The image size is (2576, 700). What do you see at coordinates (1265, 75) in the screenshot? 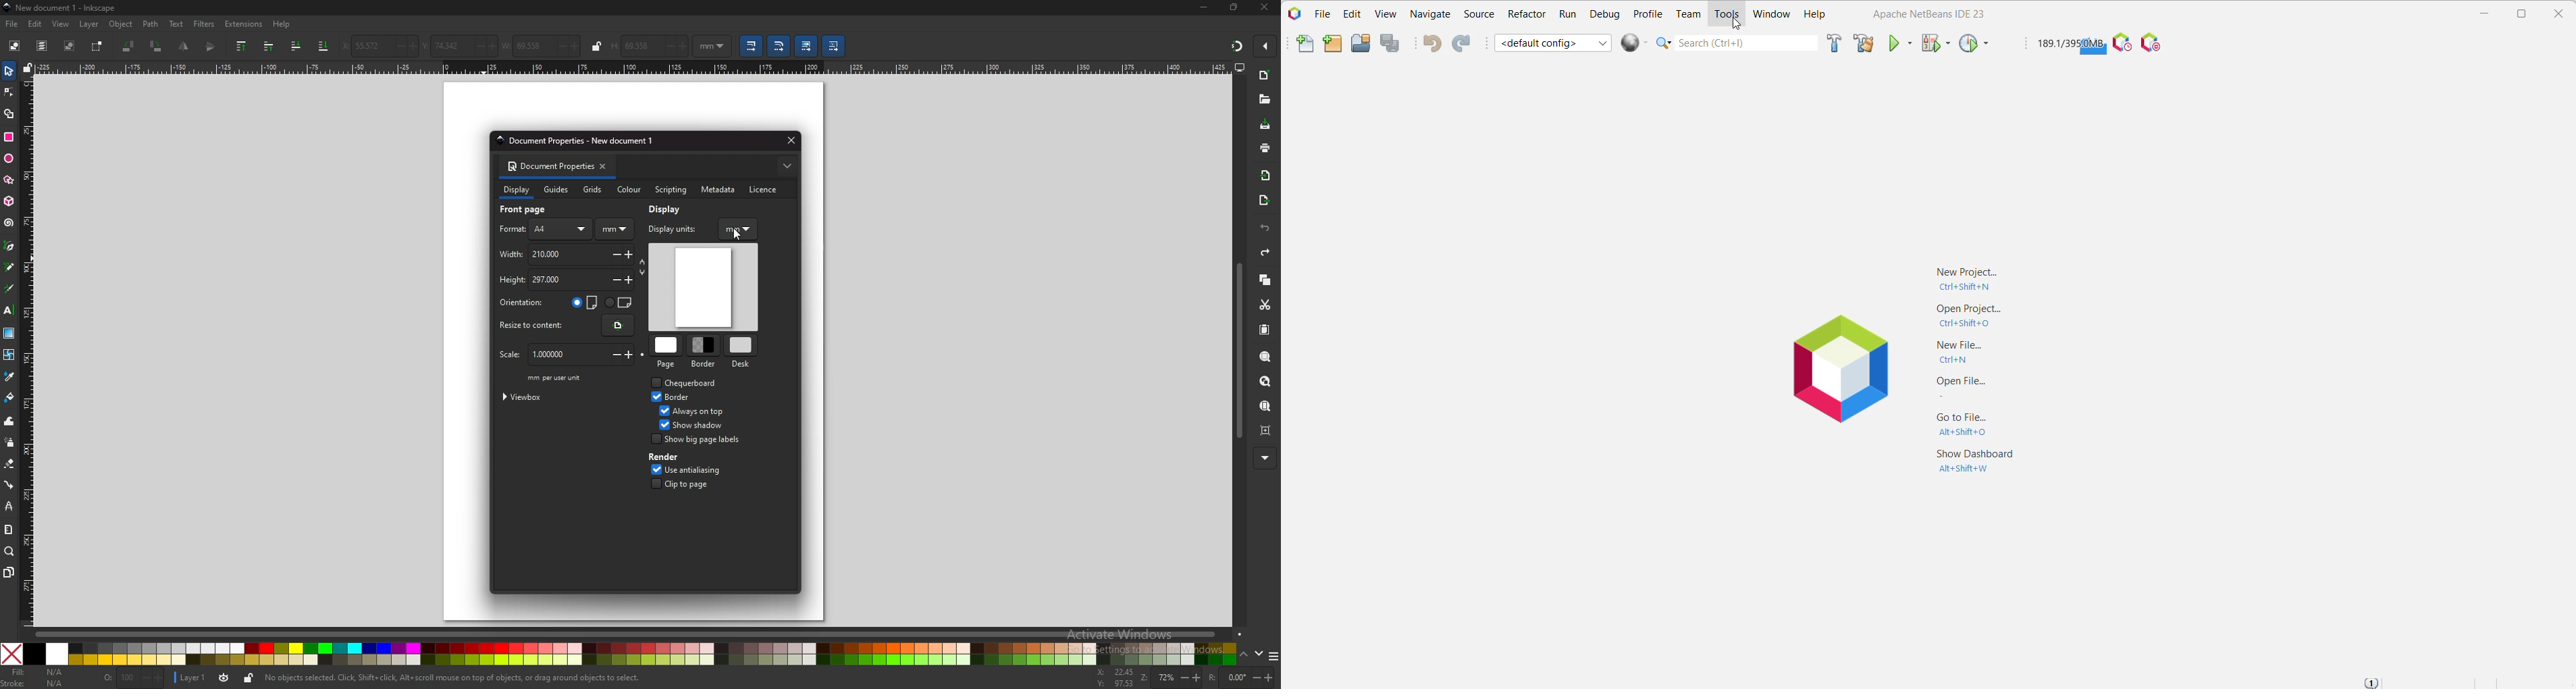
I see `new` at bounding box center [1265, 75].